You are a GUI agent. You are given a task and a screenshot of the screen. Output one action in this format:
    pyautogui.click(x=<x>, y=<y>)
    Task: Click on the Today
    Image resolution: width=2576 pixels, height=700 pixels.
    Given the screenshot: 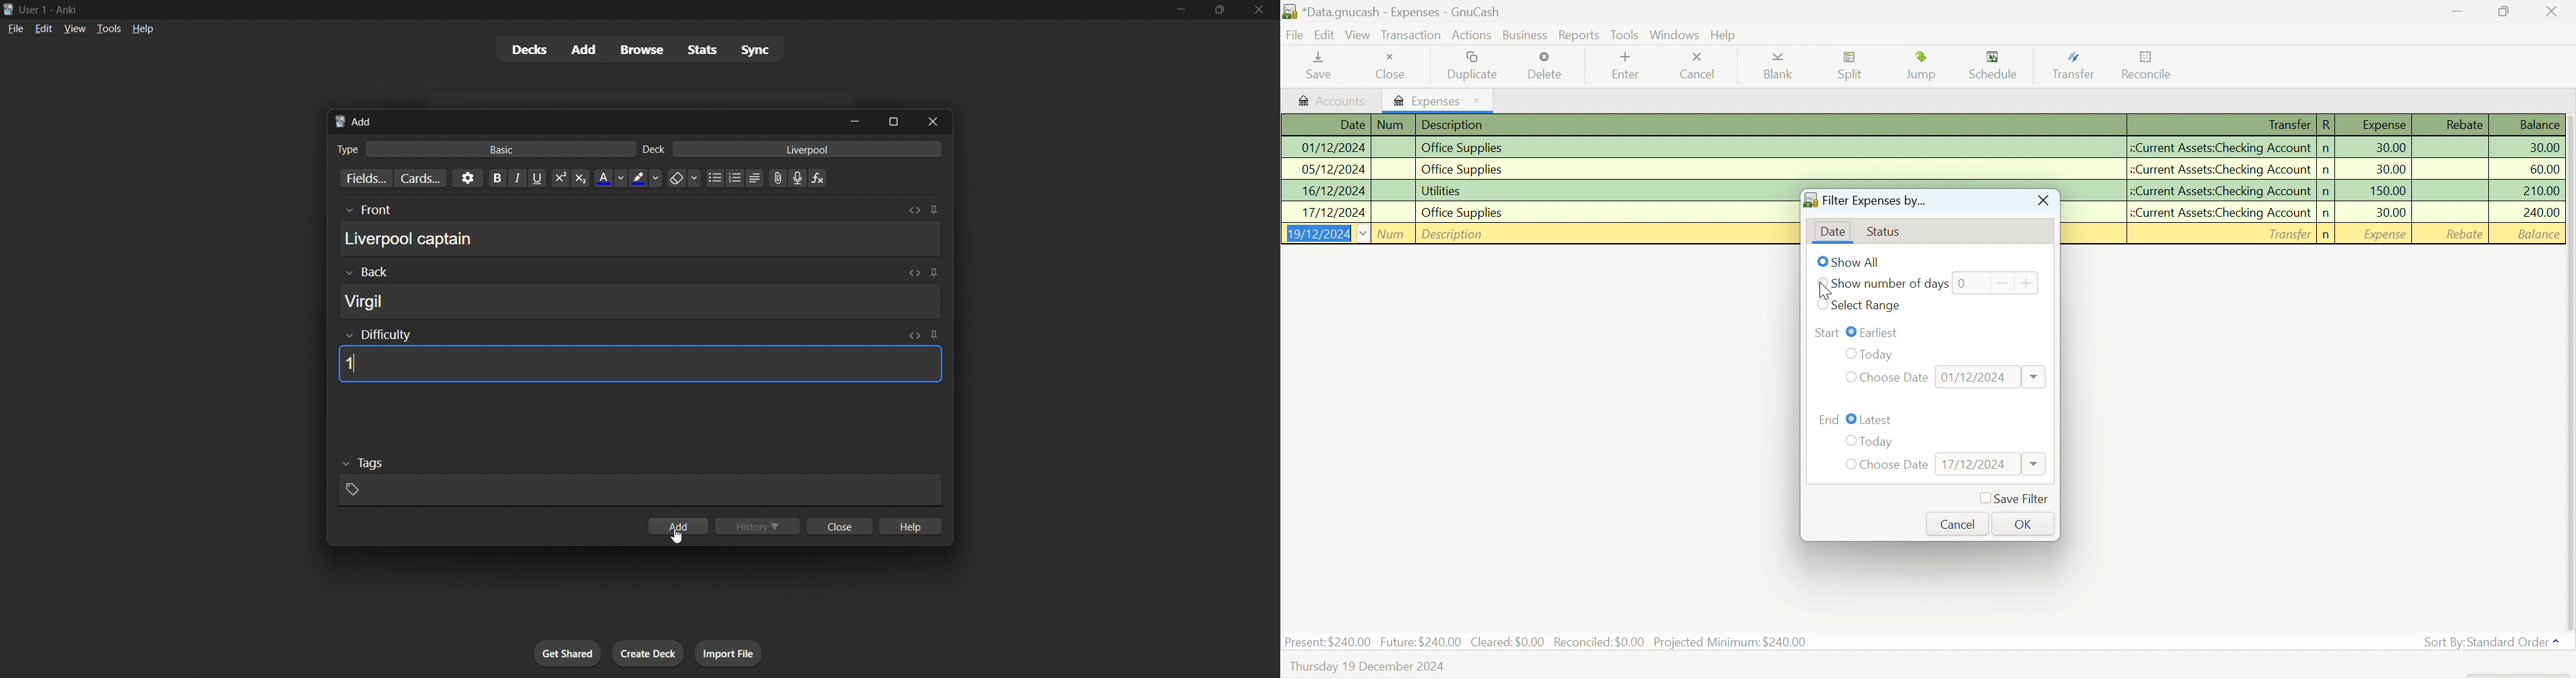 What is the action you would take?
    pyautogui.click(x=1889, y=352)
    